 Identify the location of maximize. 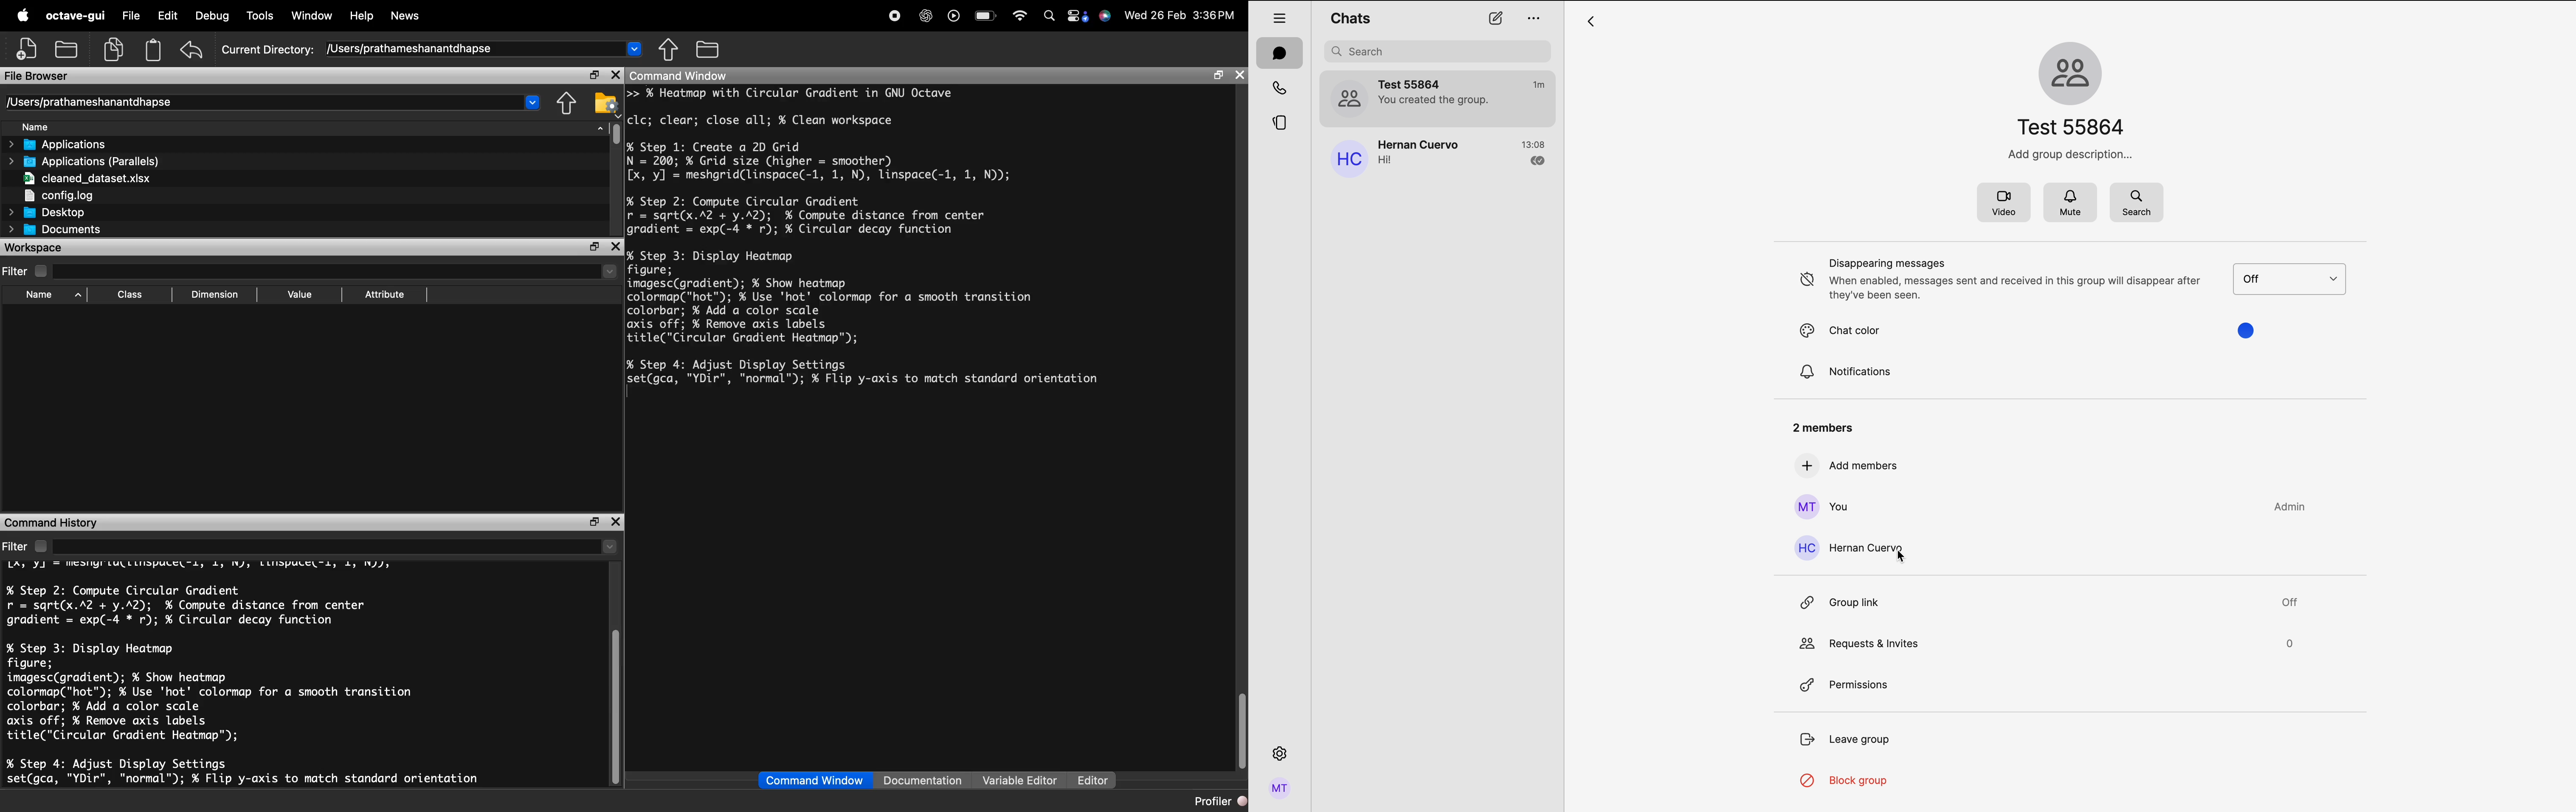
(594, 76).